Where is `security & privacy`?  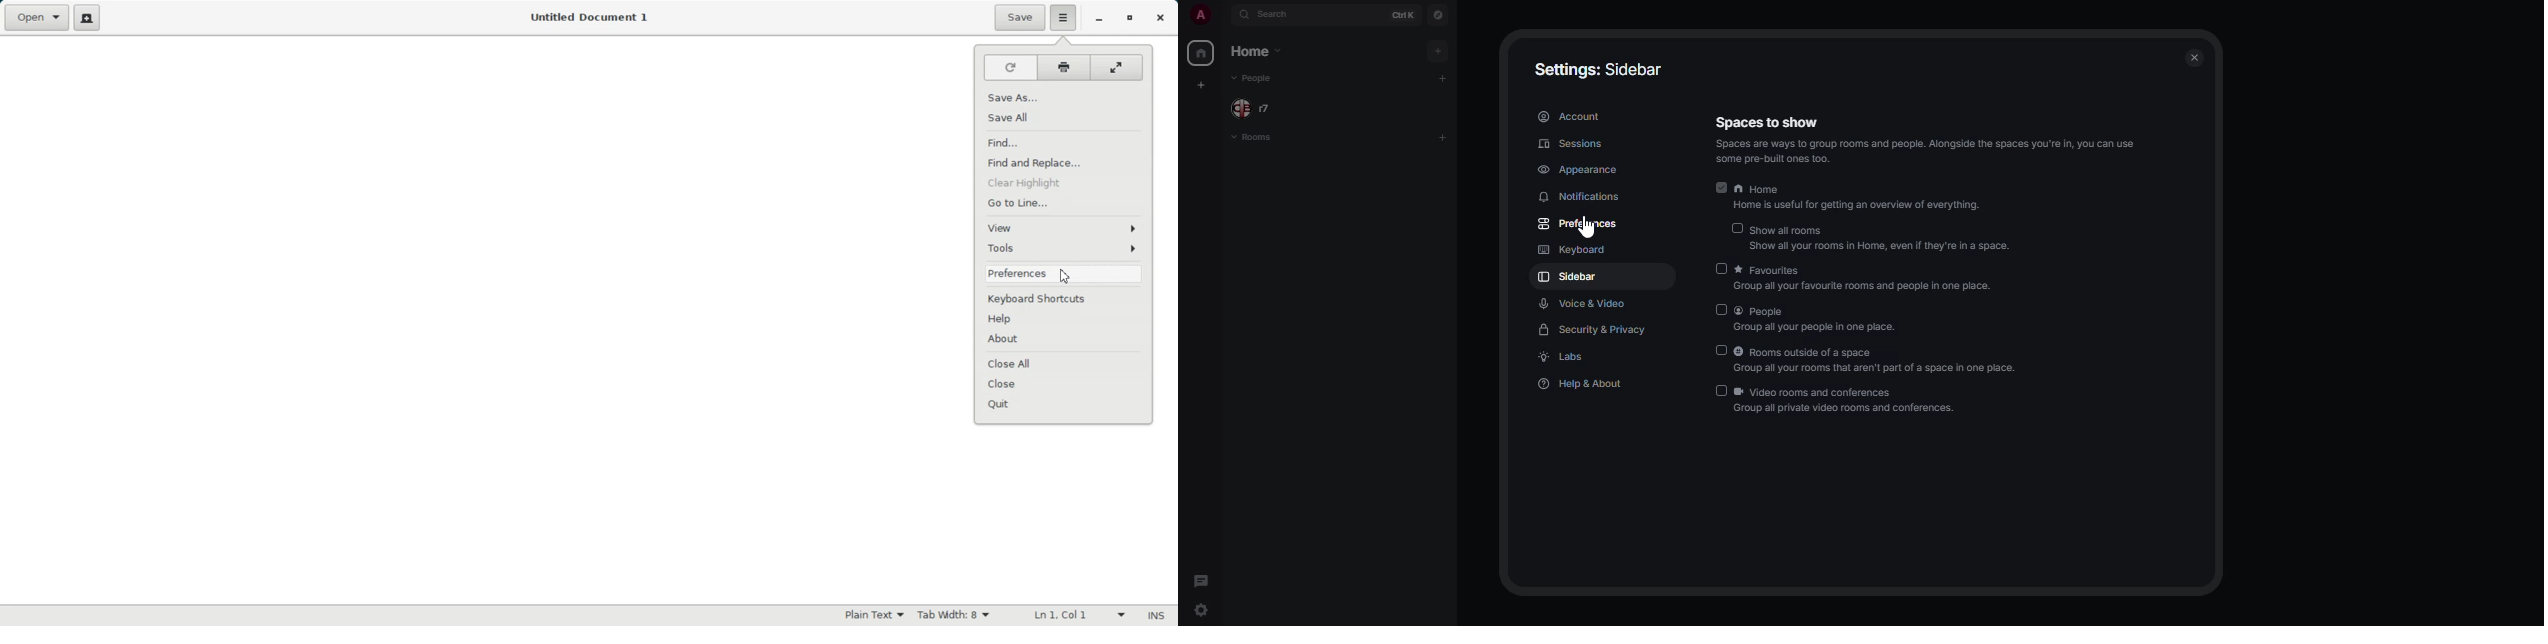 security & privacy is located at coordinates (1597, 329).